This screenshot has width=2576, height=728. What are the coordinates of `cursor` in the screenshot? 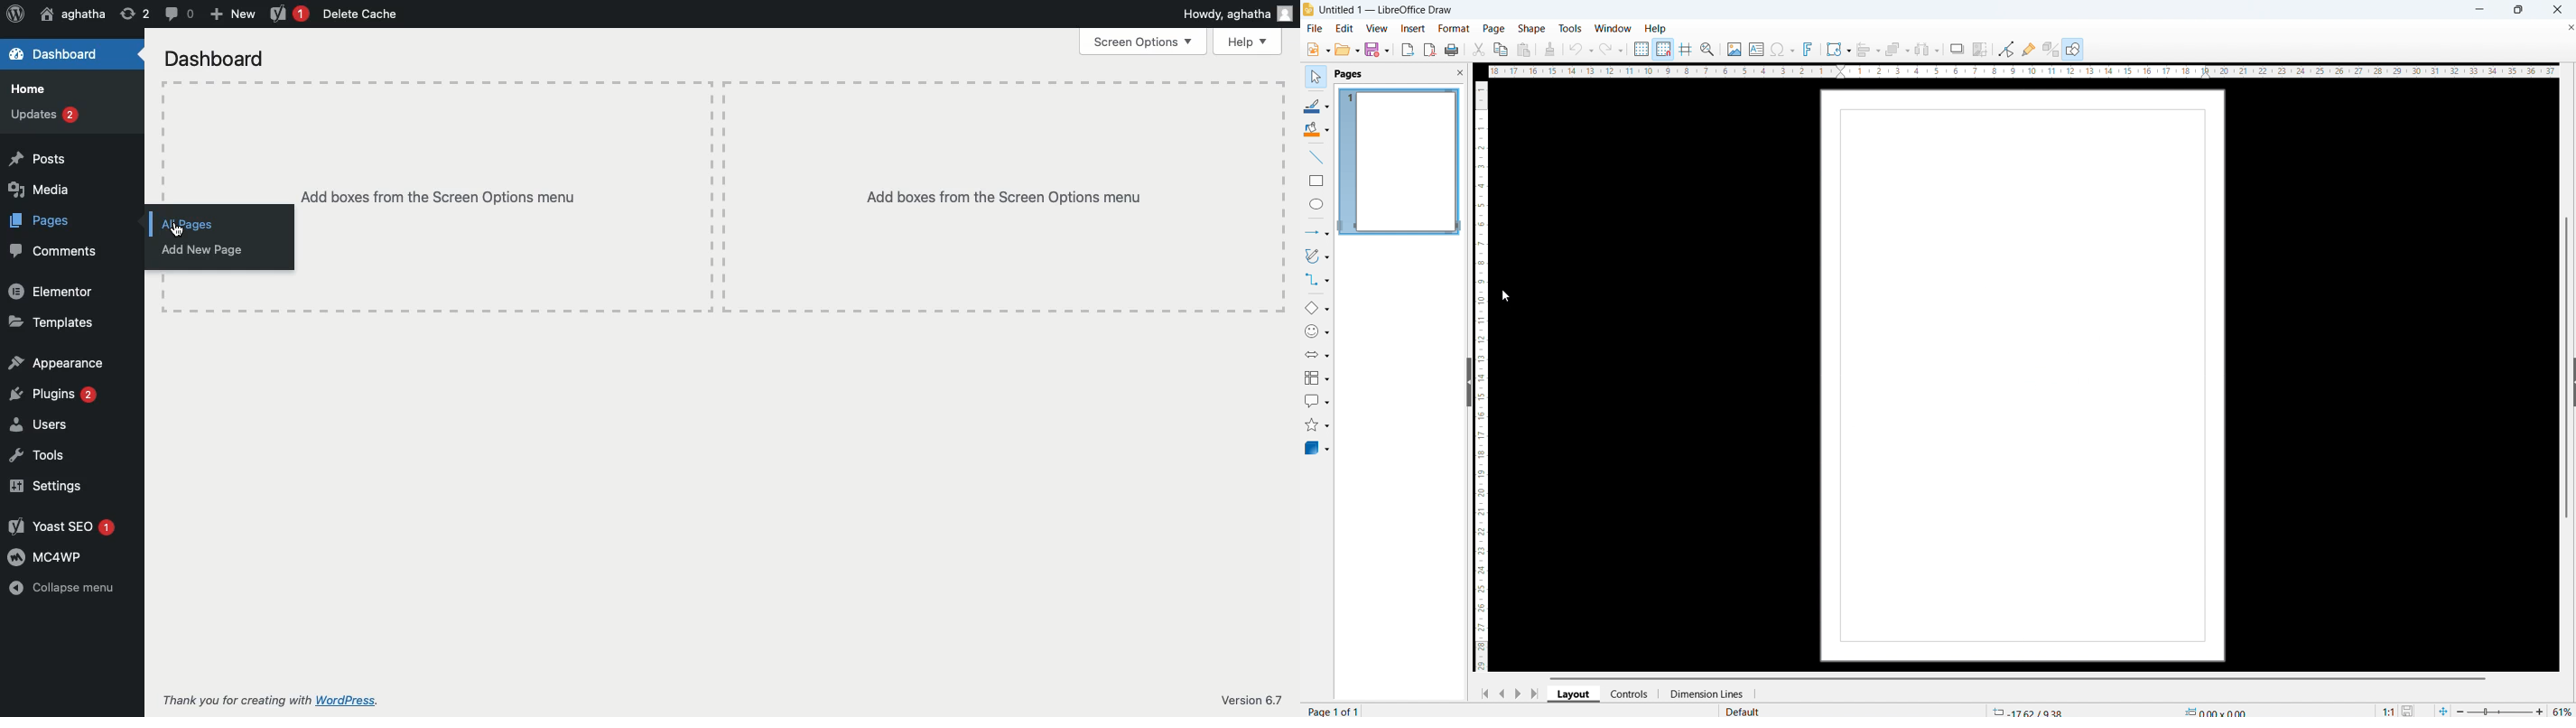 It's located at (1506, 297).